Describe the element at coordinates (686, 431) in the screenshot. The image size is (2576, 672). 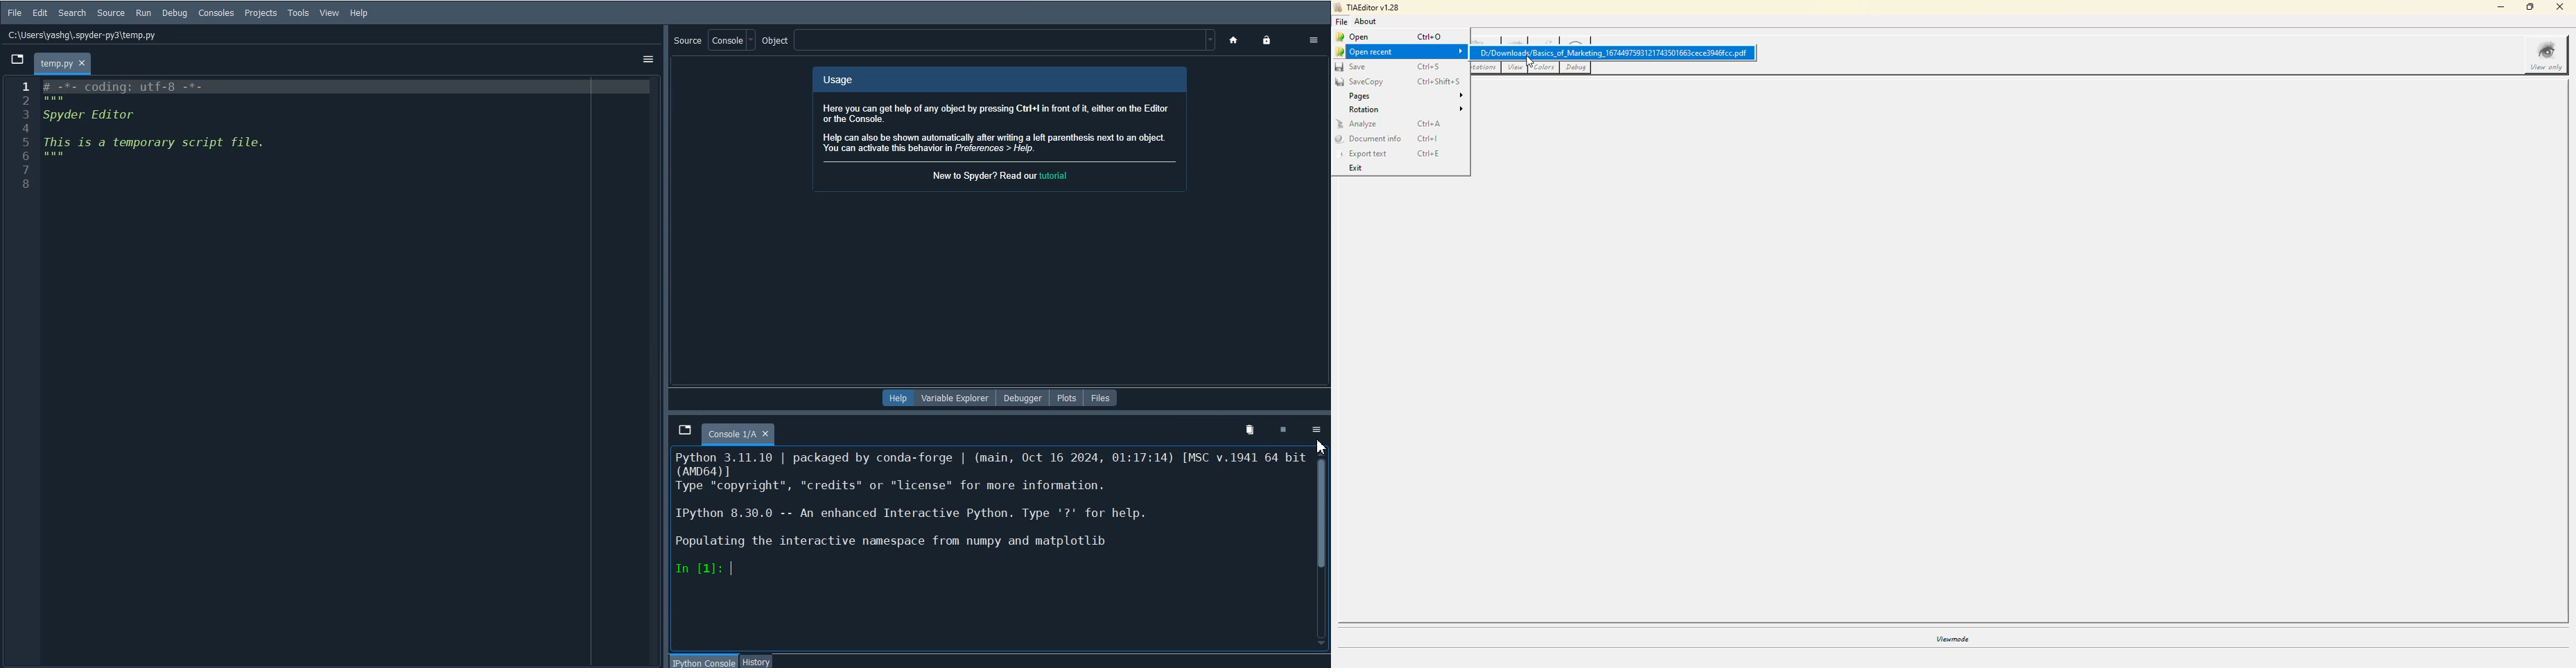
I see `Browse Tab` at that location.